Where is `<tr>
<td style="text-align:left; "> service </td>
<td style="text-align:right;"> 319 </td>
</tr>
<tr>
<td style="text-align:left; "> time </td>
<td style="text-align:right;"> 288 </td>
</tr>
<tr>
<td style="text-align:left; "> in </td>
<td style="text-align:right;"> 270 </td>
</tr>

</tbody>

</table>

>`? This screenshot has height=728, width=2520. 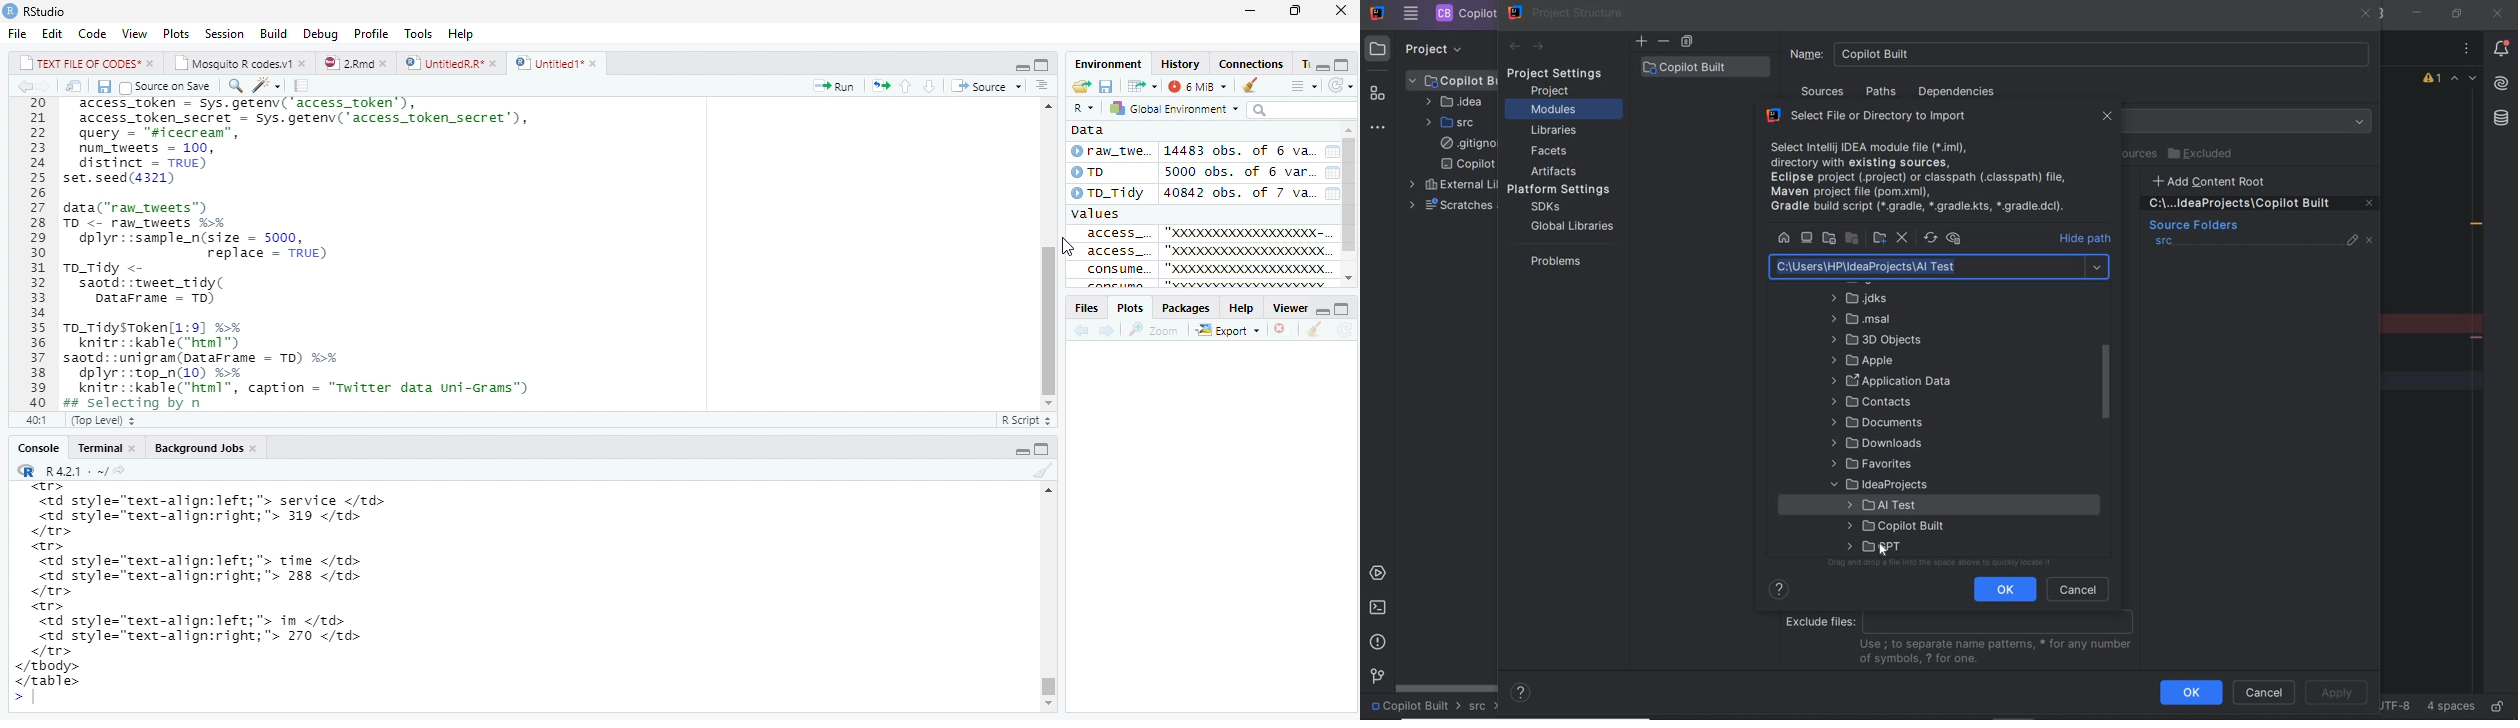 <tr>
<td style="text-align:left; "> service </td>
<td style="text-align:right;"> 319 </td>
</tr>
<tr>
<td style="text-align:left; "> time </td>
<td style="text-align:right;"> 288 </td>
</tr>
<tr>
<td style="text-align:left; "> in </td>
<td style="text-align:right;"> 270 </td>
</tr>

</tbody>

</table>

> is located at coordinates (242, 595).